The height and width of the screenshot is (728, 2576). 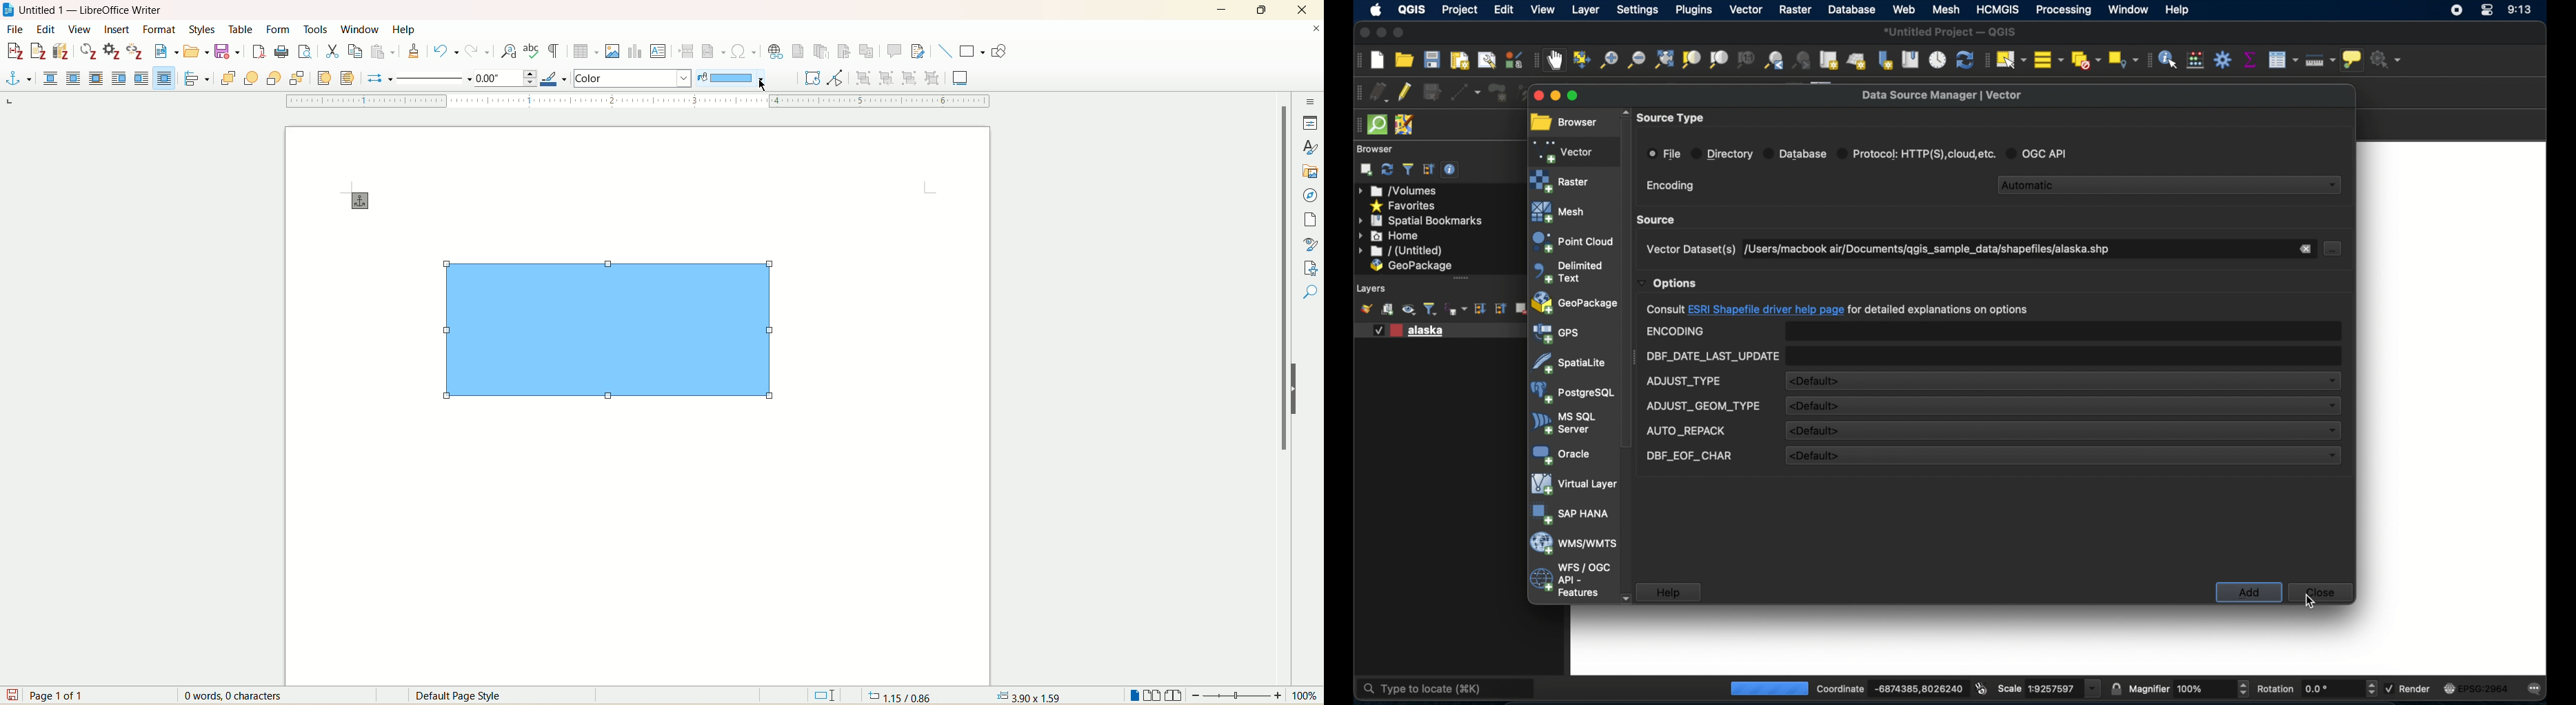 I want to click on color, so click(x=729, y=79).